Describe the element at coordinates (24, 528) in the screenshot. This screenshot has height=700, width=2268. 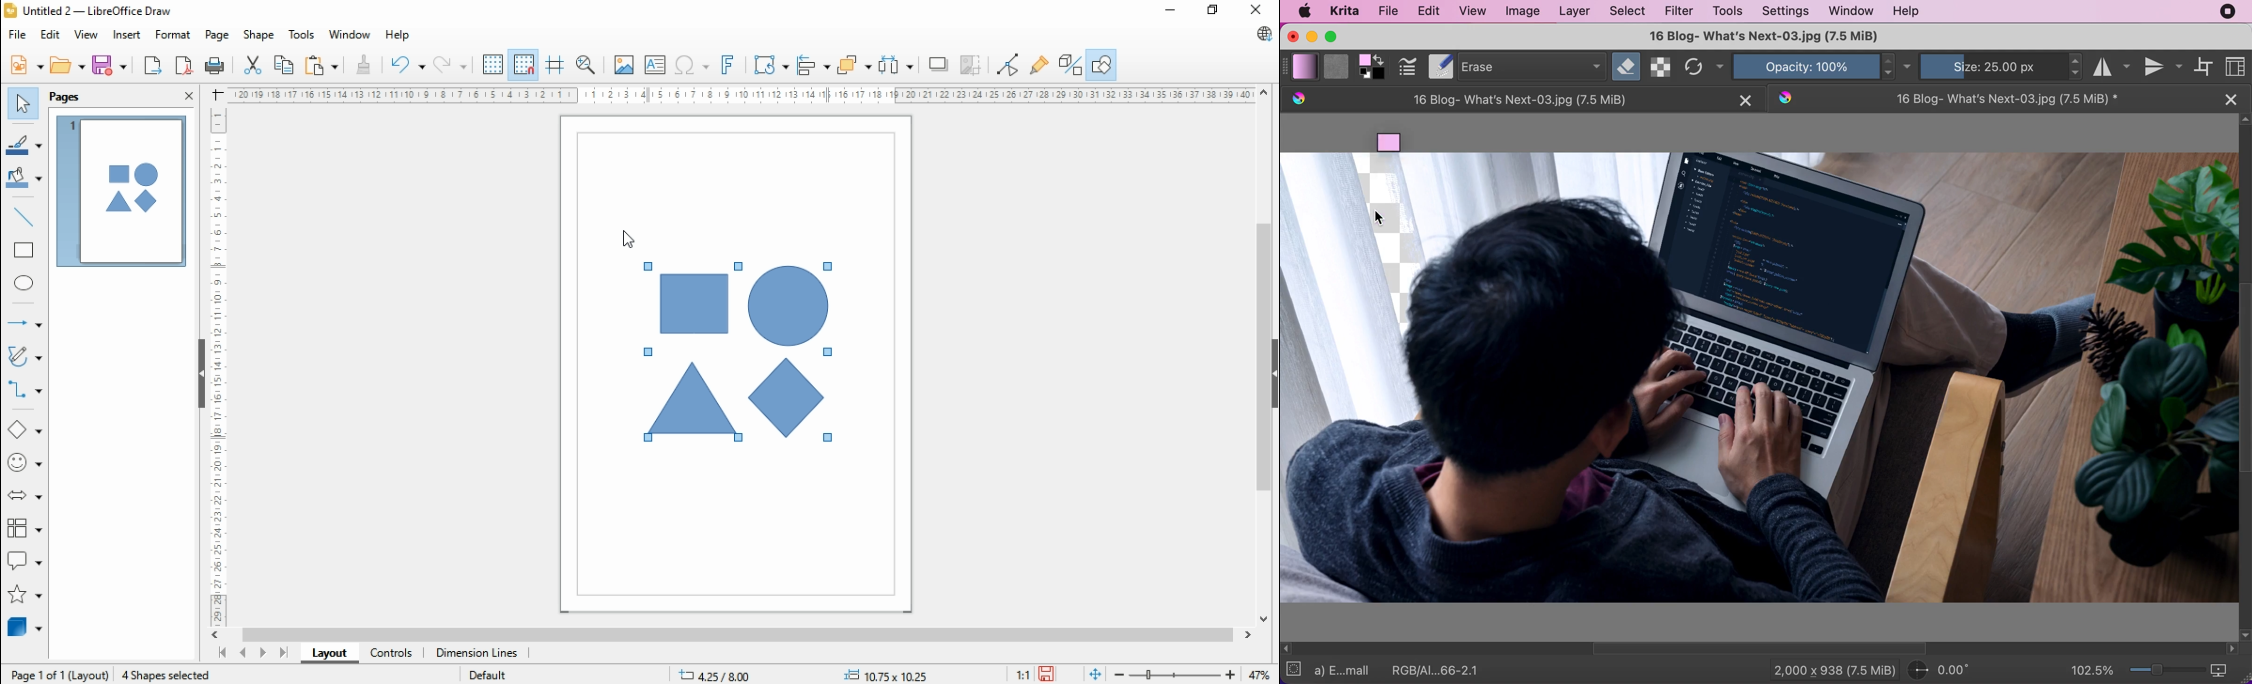
I see `flowchart` at that location.